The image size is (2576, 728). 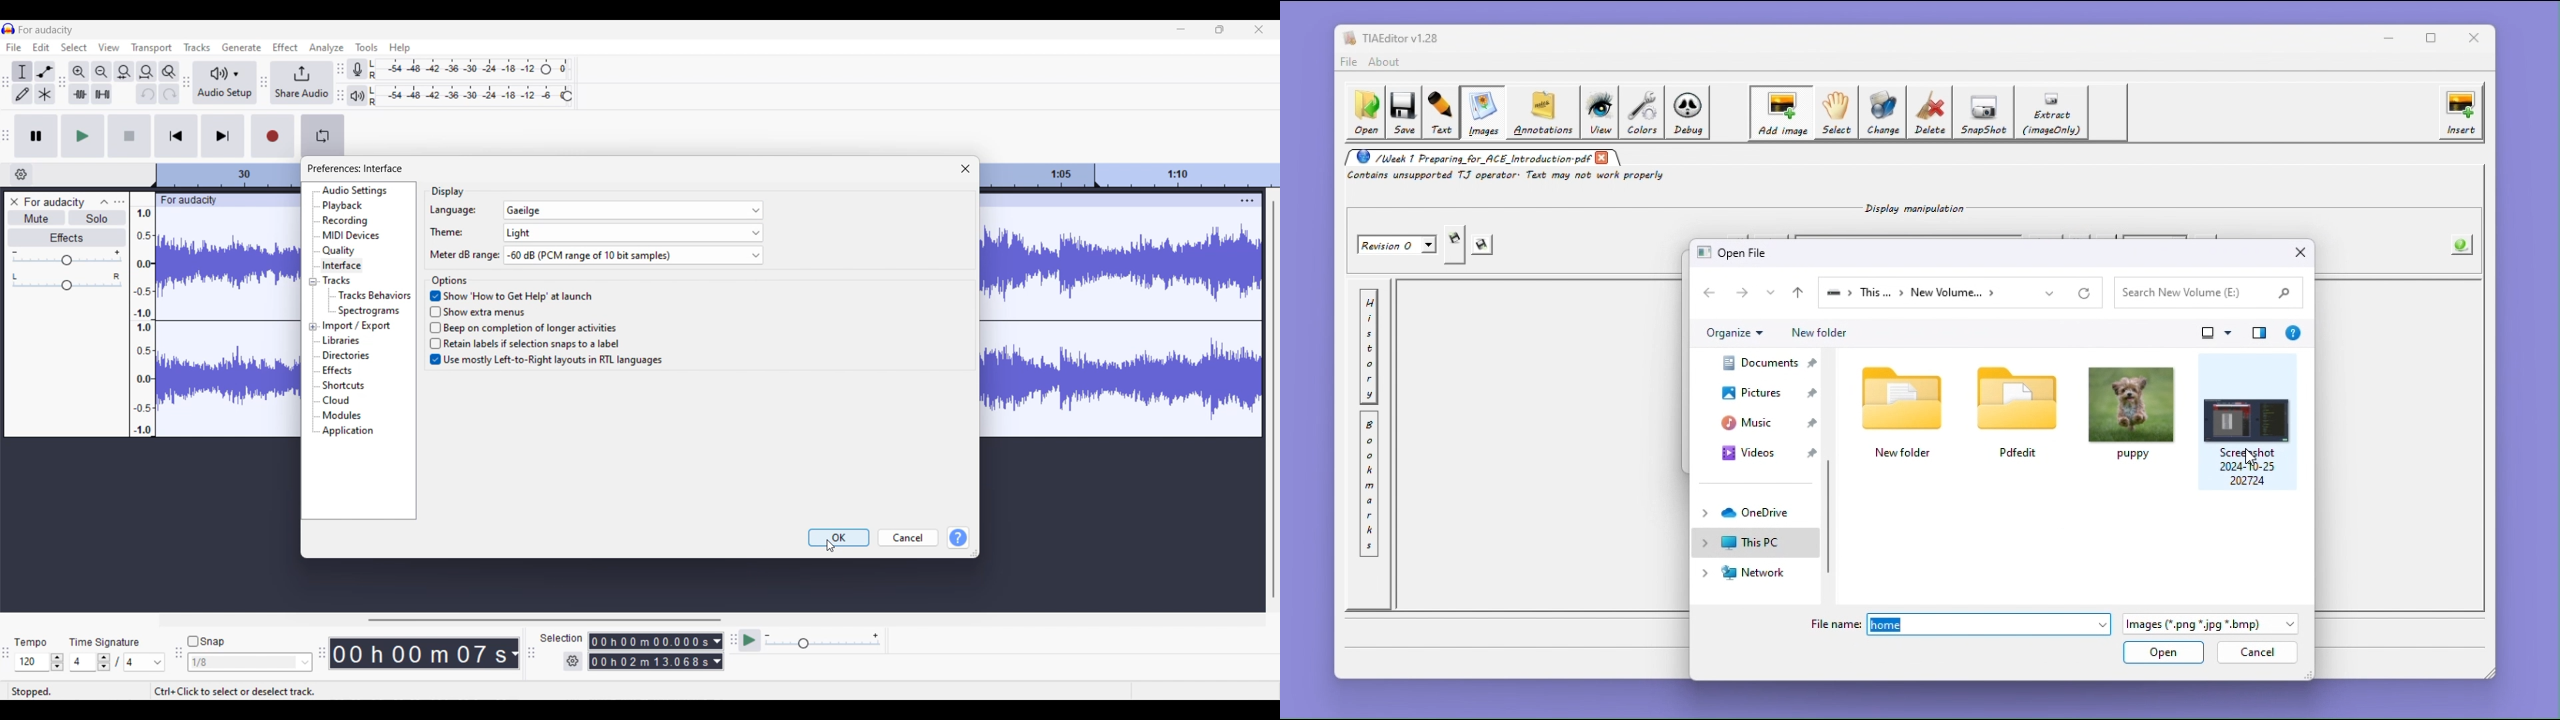 What do you see at coordinates (348, 431) in the screenshot?
I see `Application` at bounding box center [348, 431].